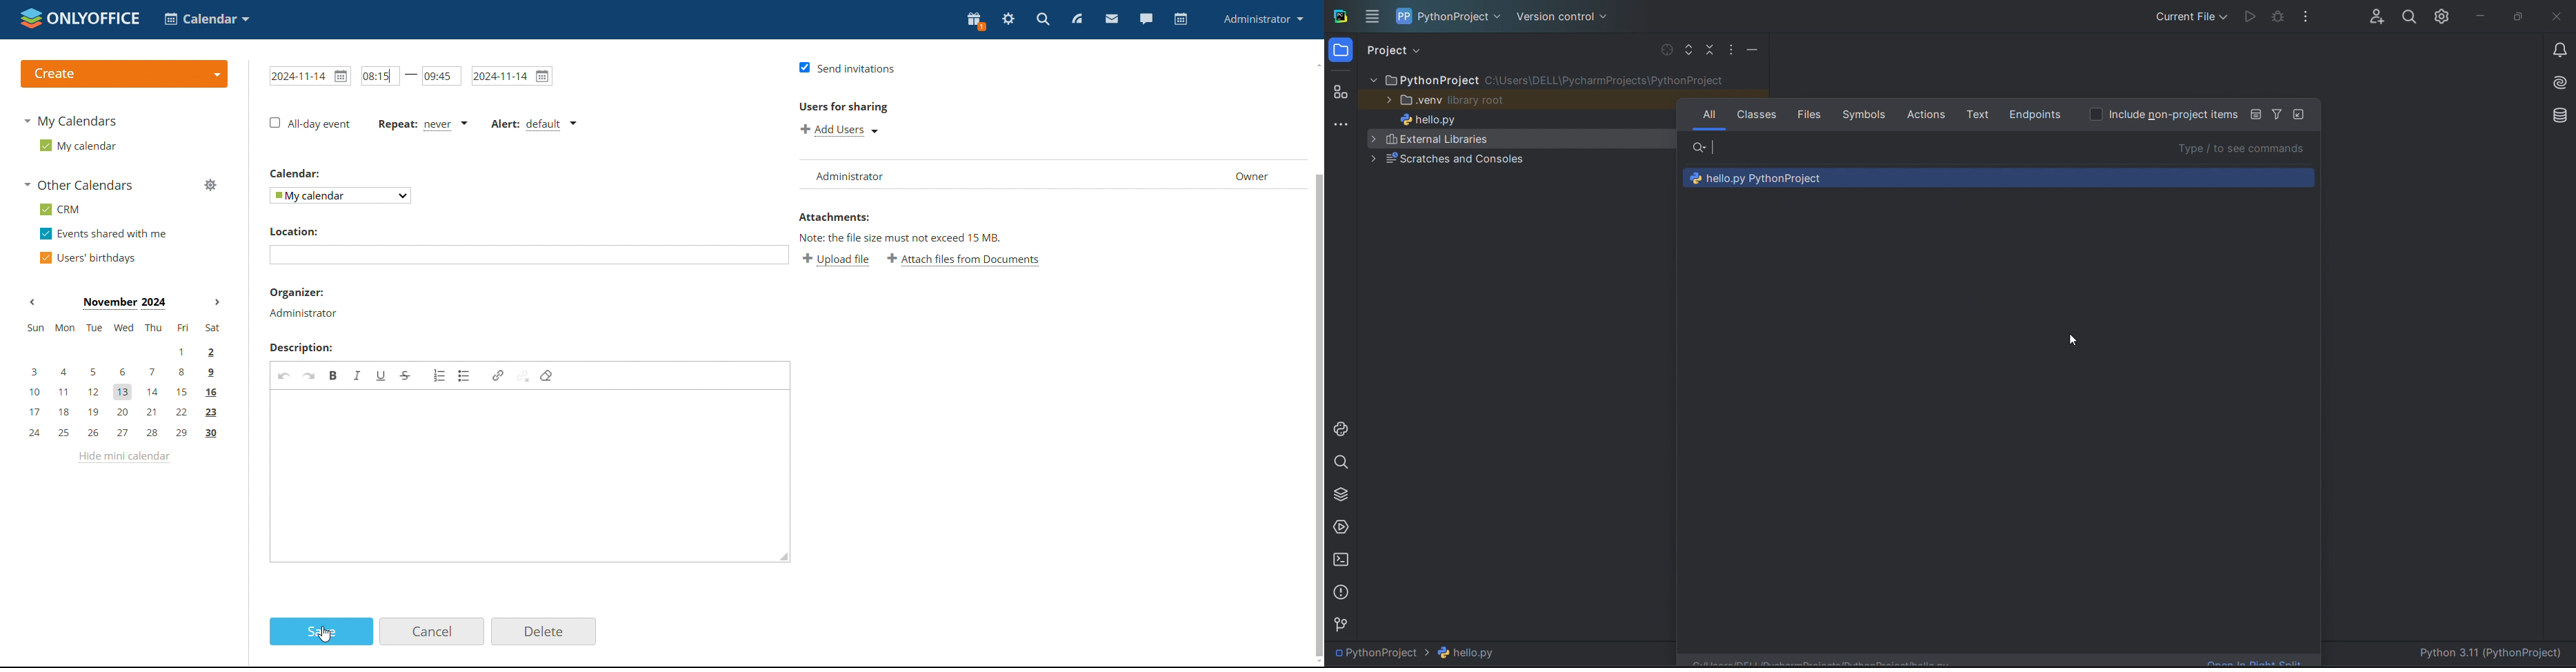 The height and width of the screenshot is (672, 2576). I want to click on expand file, so click(1689, 50).